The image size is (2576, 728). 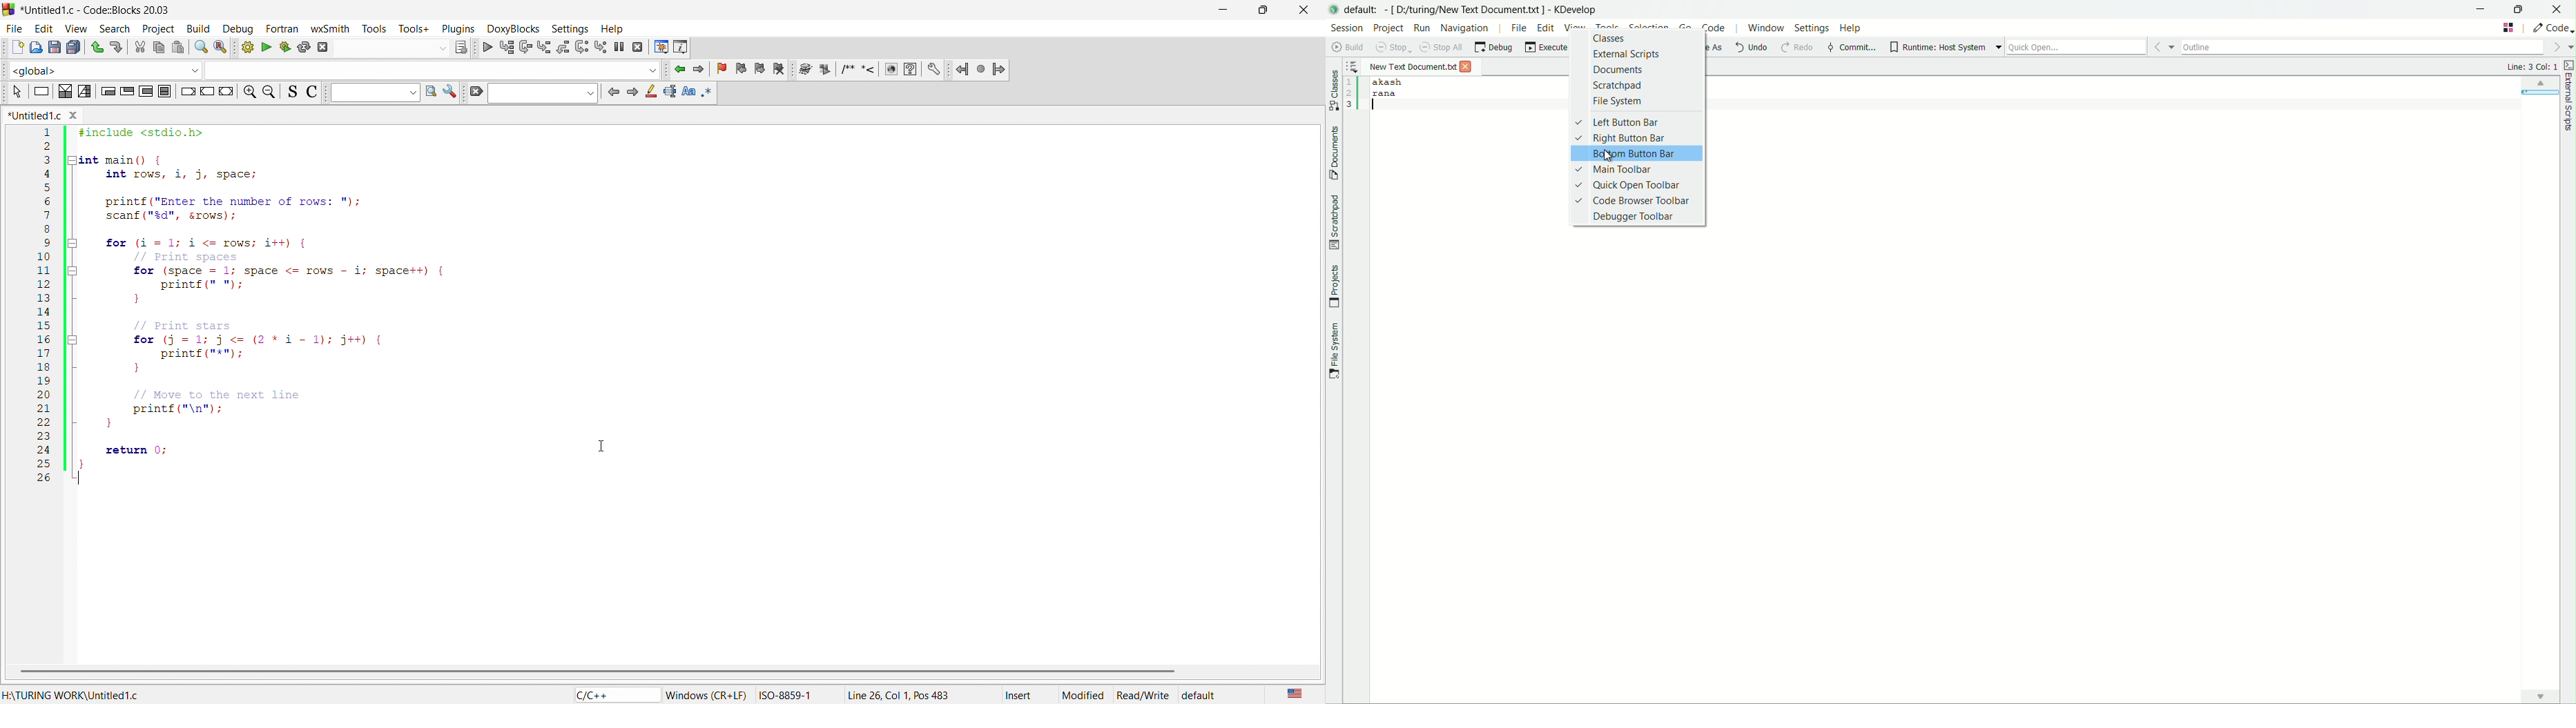 What do you see at coordinates (137, 47) in the screenshot?
I see `cut` at bounding box center [137, 47].